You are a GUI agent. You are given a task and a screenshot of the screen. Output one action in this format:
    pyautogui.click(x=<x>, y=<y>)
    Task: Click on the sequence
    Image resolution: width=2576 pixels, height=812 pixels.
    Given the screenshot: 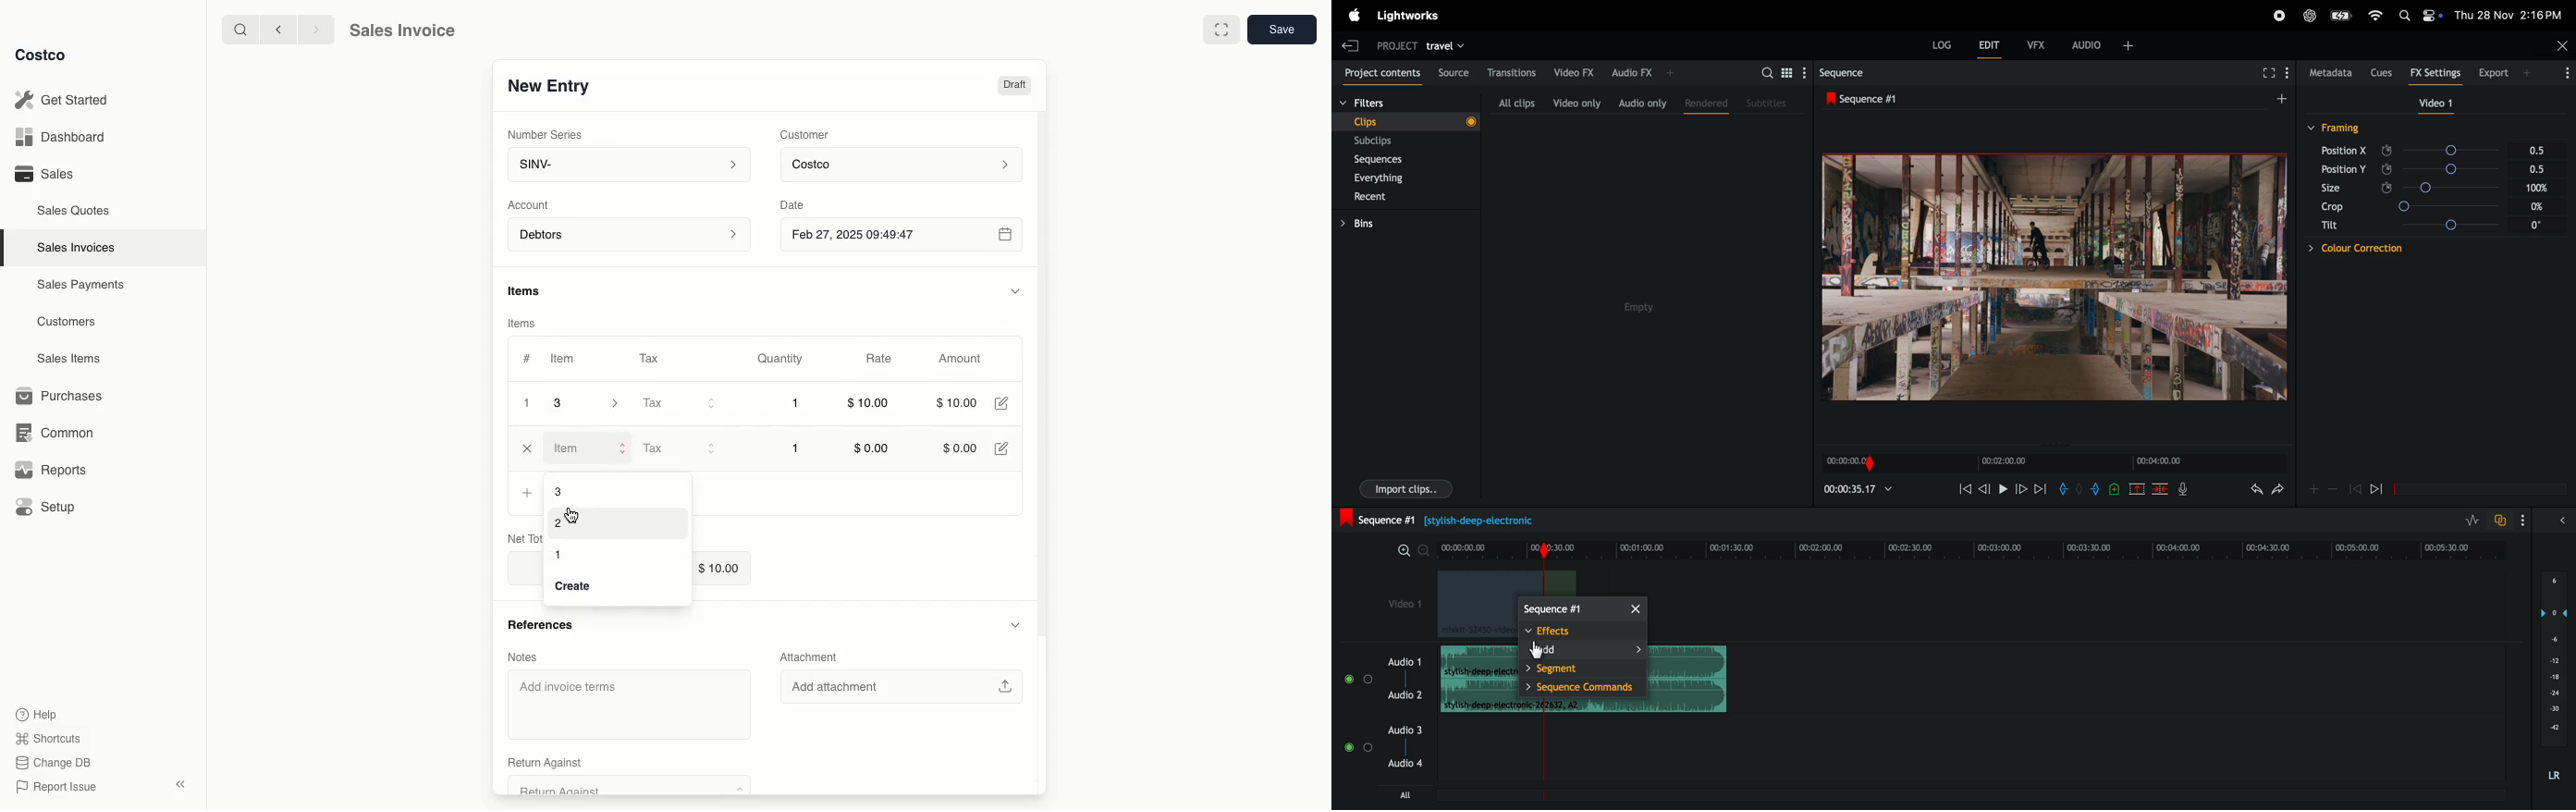 What is the action you would take?
    pyautogui.click(x=1853, y=72)
    